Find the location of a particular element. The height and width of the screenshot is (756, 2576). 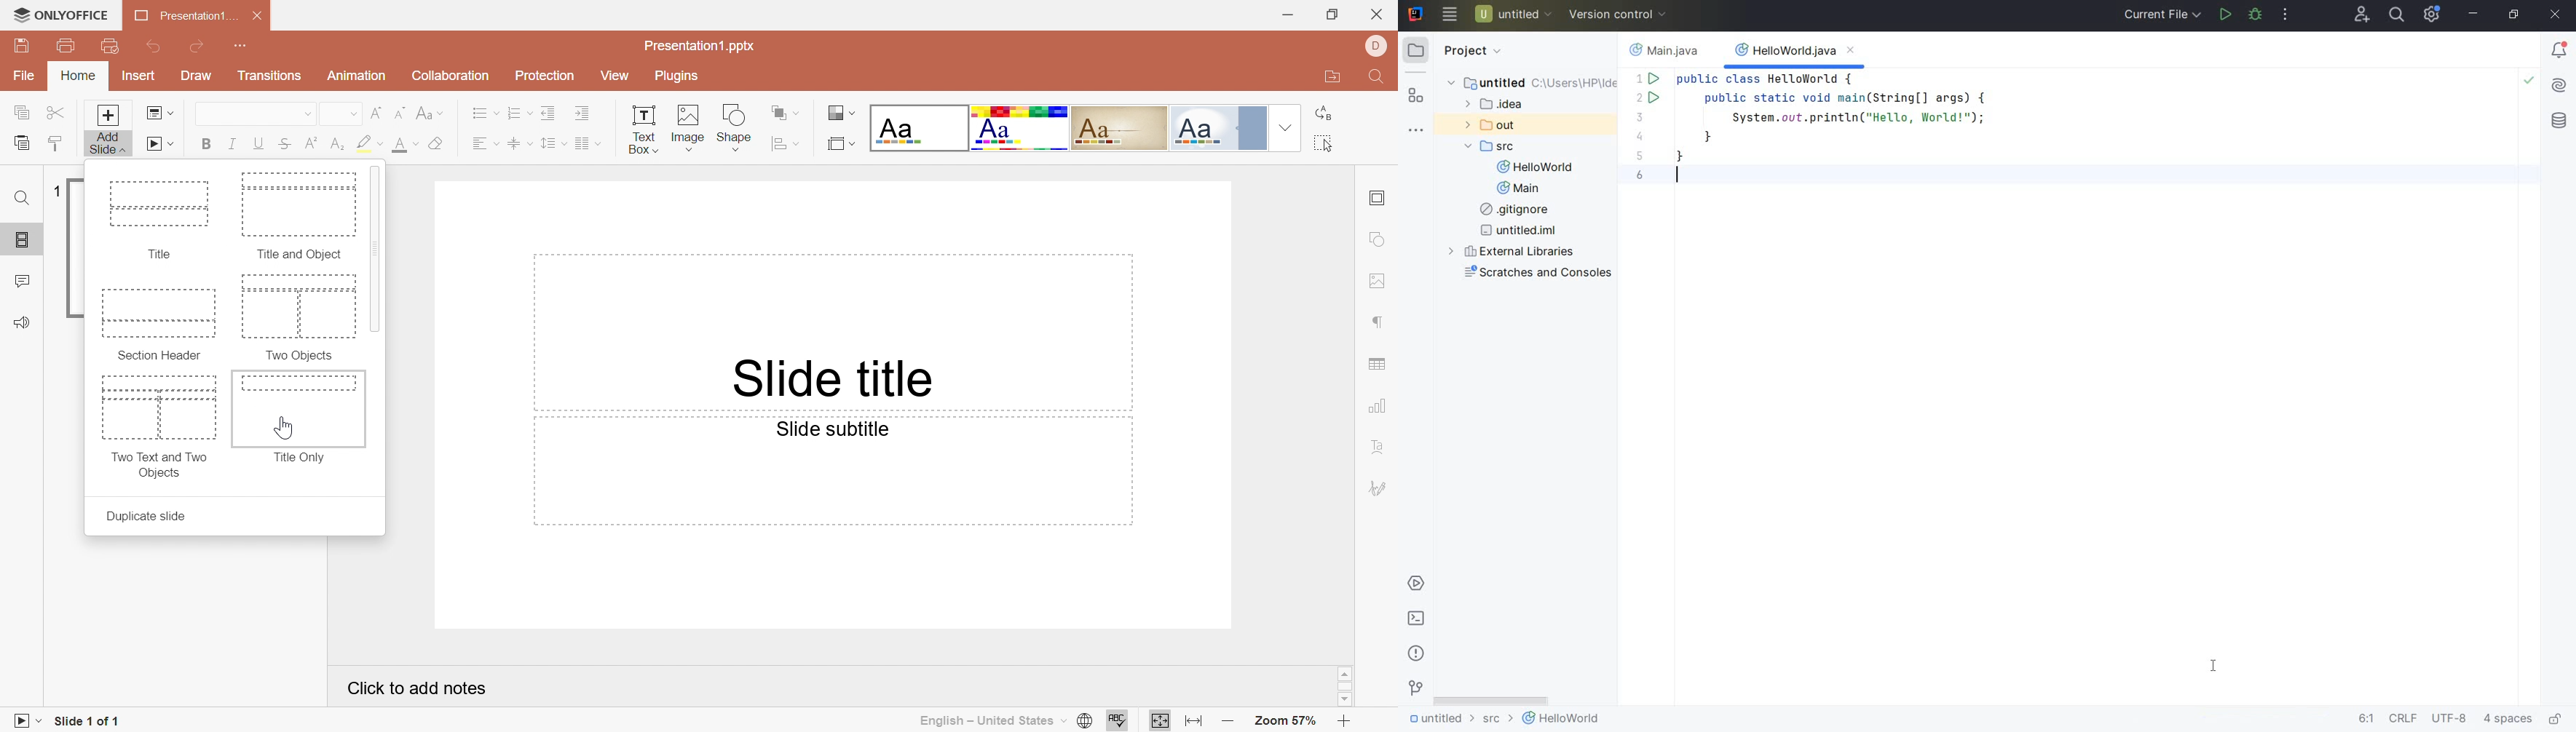

DELL is located at coordinates (1377, 47).